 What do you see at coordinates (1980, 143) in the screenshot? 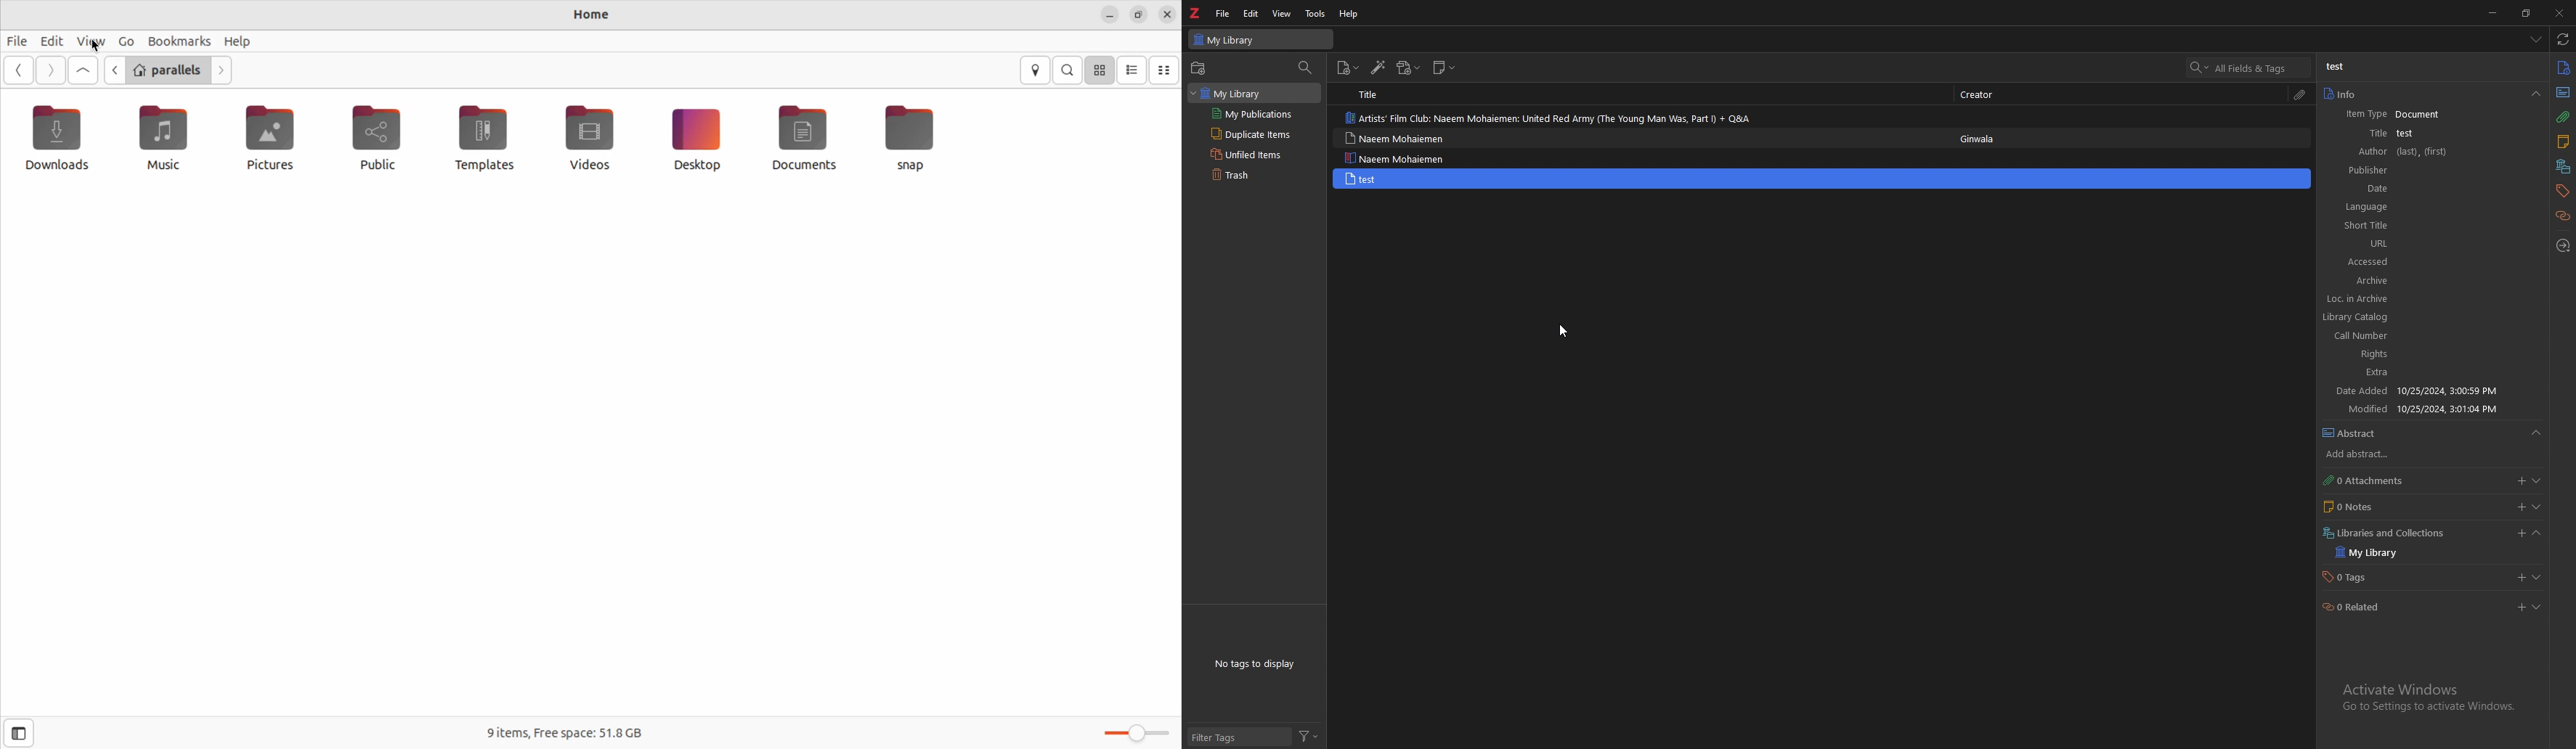
I see `ginwala` at bounding box center [1980, 143].